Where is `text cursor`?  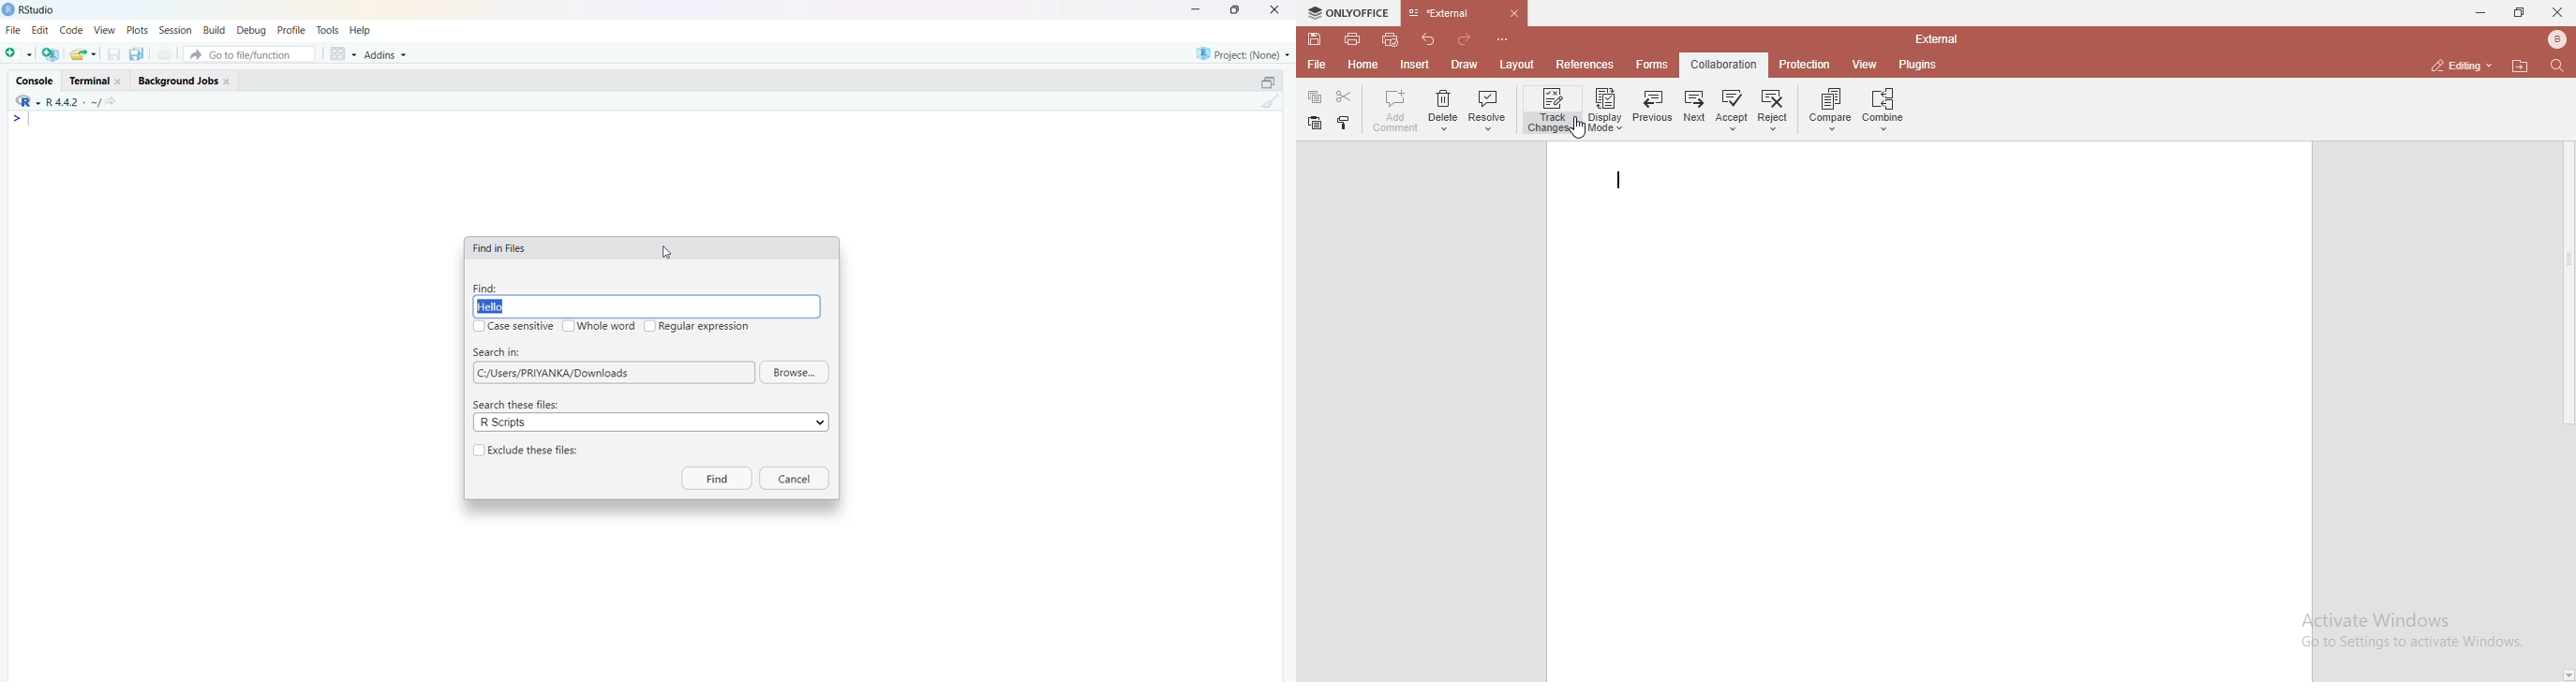
text cursor is located at coordinates (1618, 181).